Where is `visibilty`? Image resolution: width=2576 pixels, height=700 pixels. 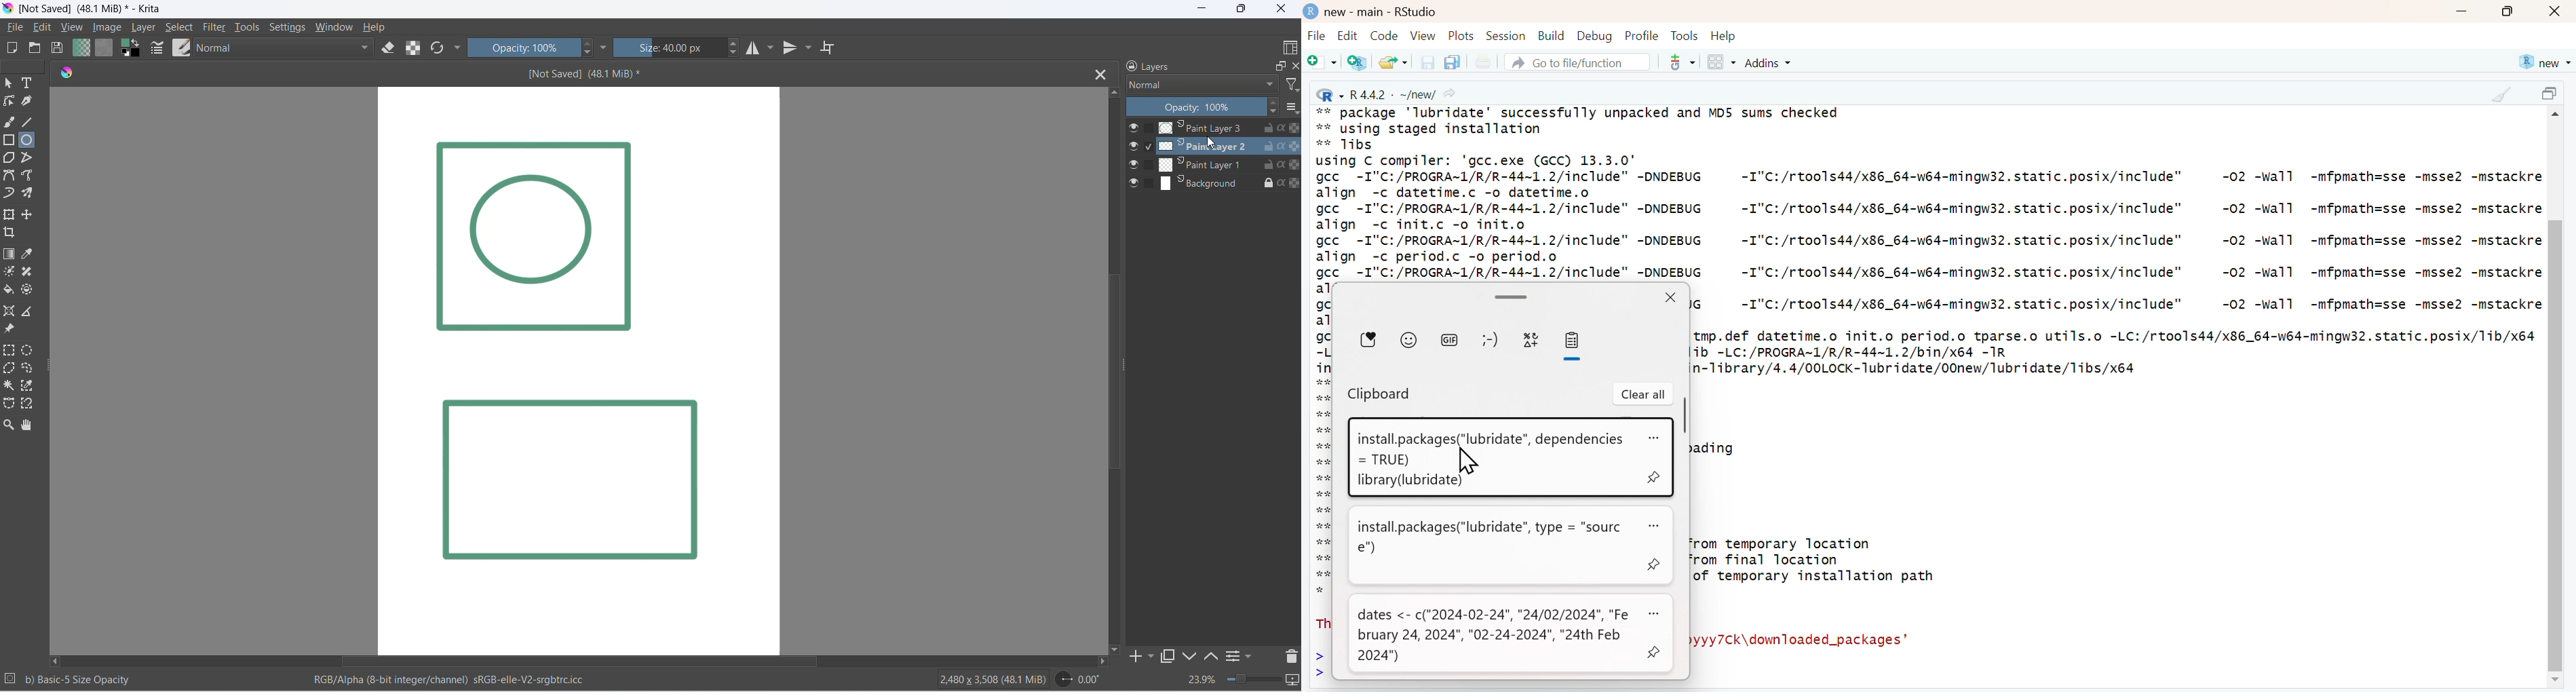 visibilty is located at coordinates (1134, 183).